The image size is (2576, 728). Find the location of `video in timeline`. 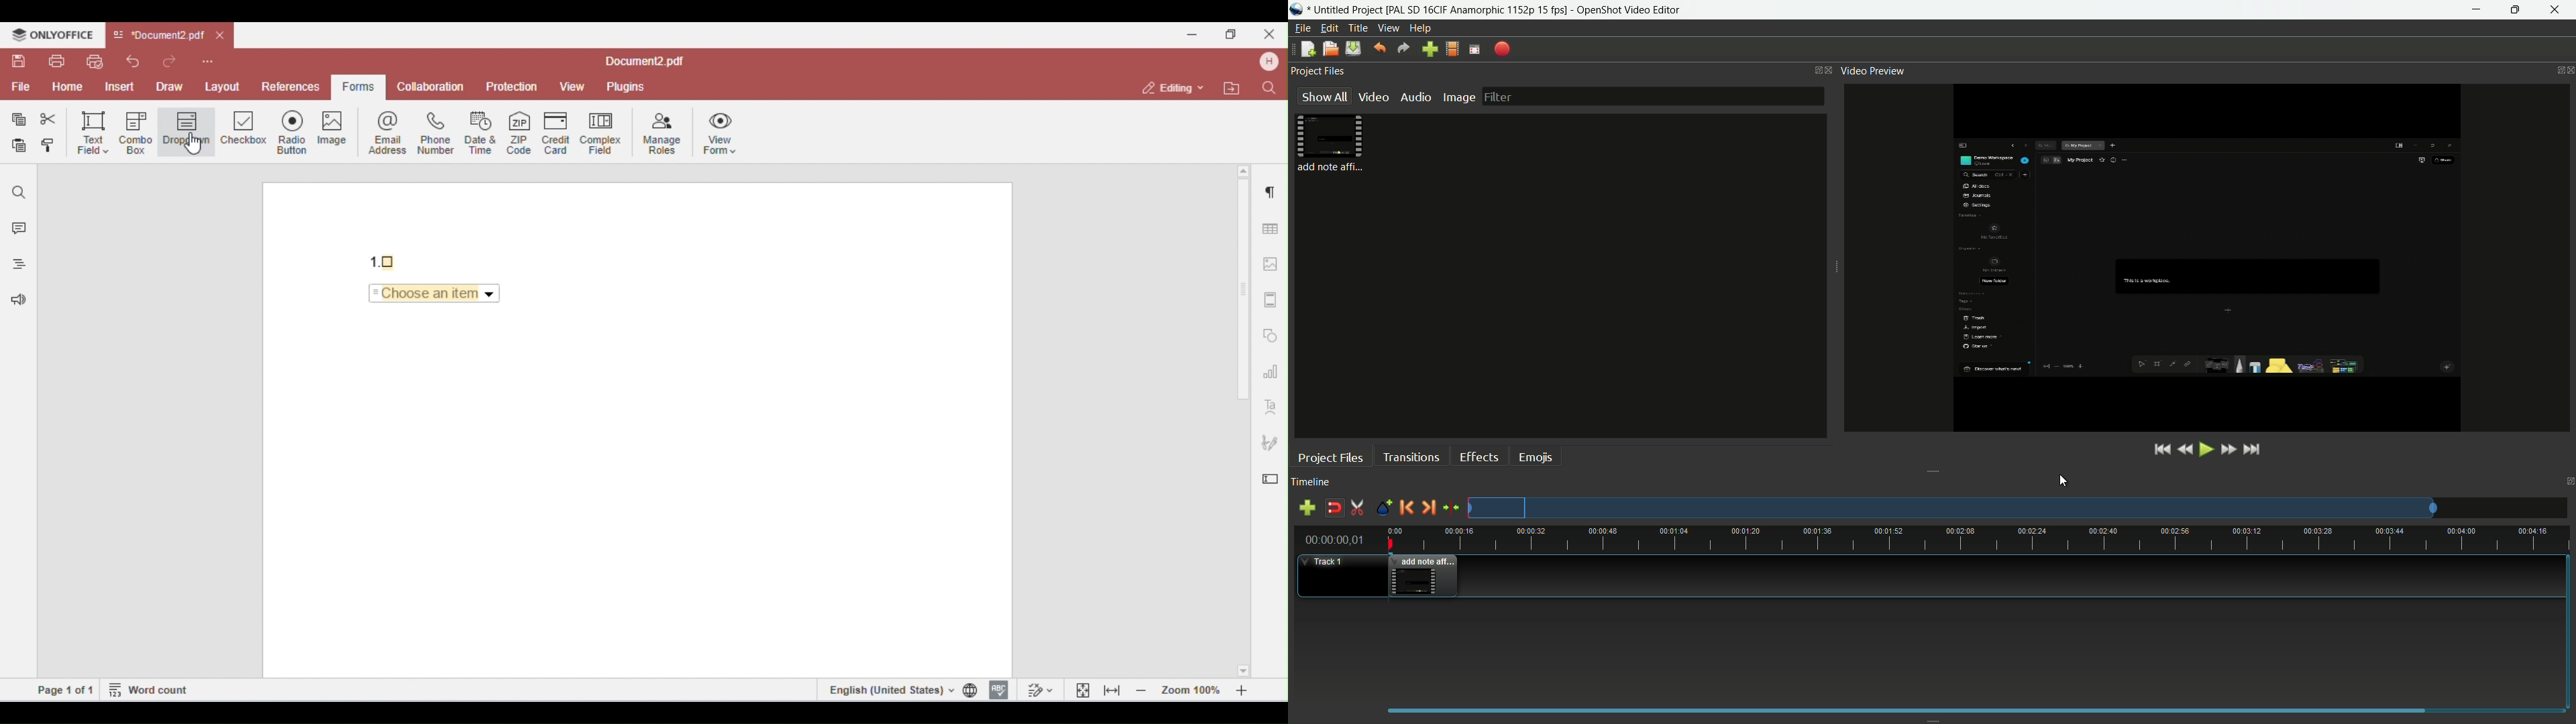

video in timeline is located at coordinates (1424, 579).